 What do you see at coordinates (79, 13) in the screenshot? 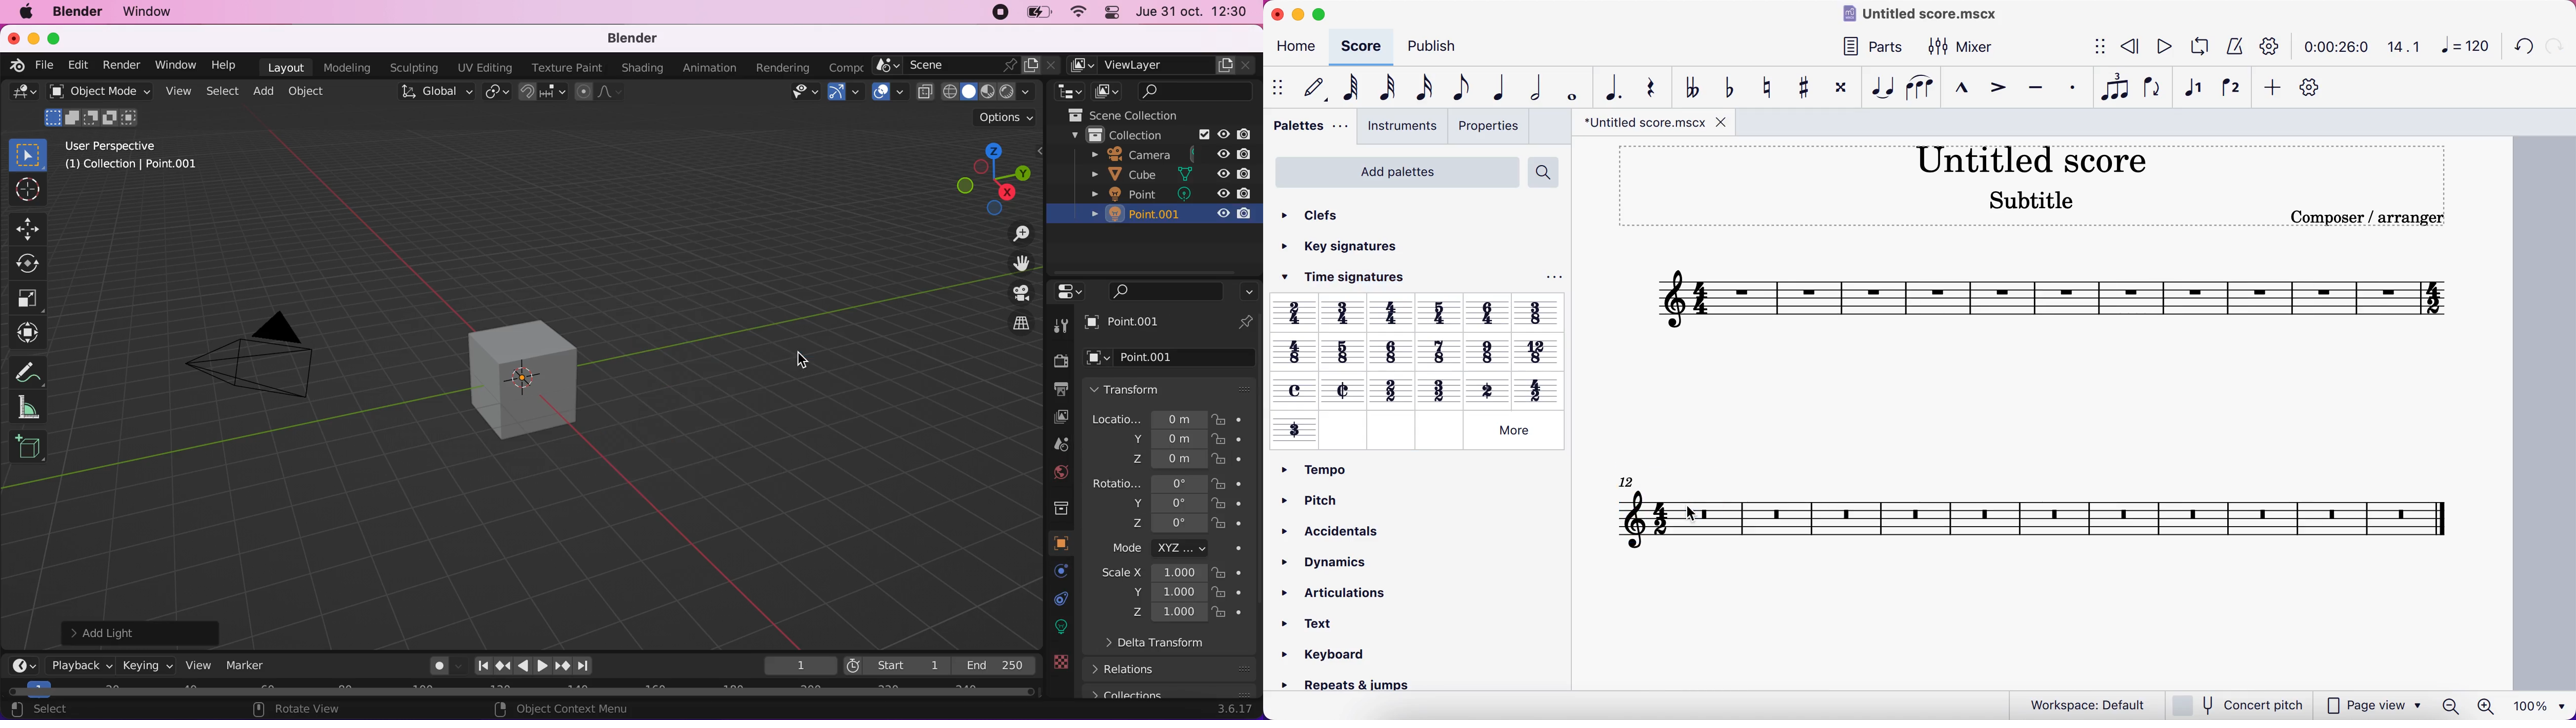
I see `blender` at bounding box center [79, 13].